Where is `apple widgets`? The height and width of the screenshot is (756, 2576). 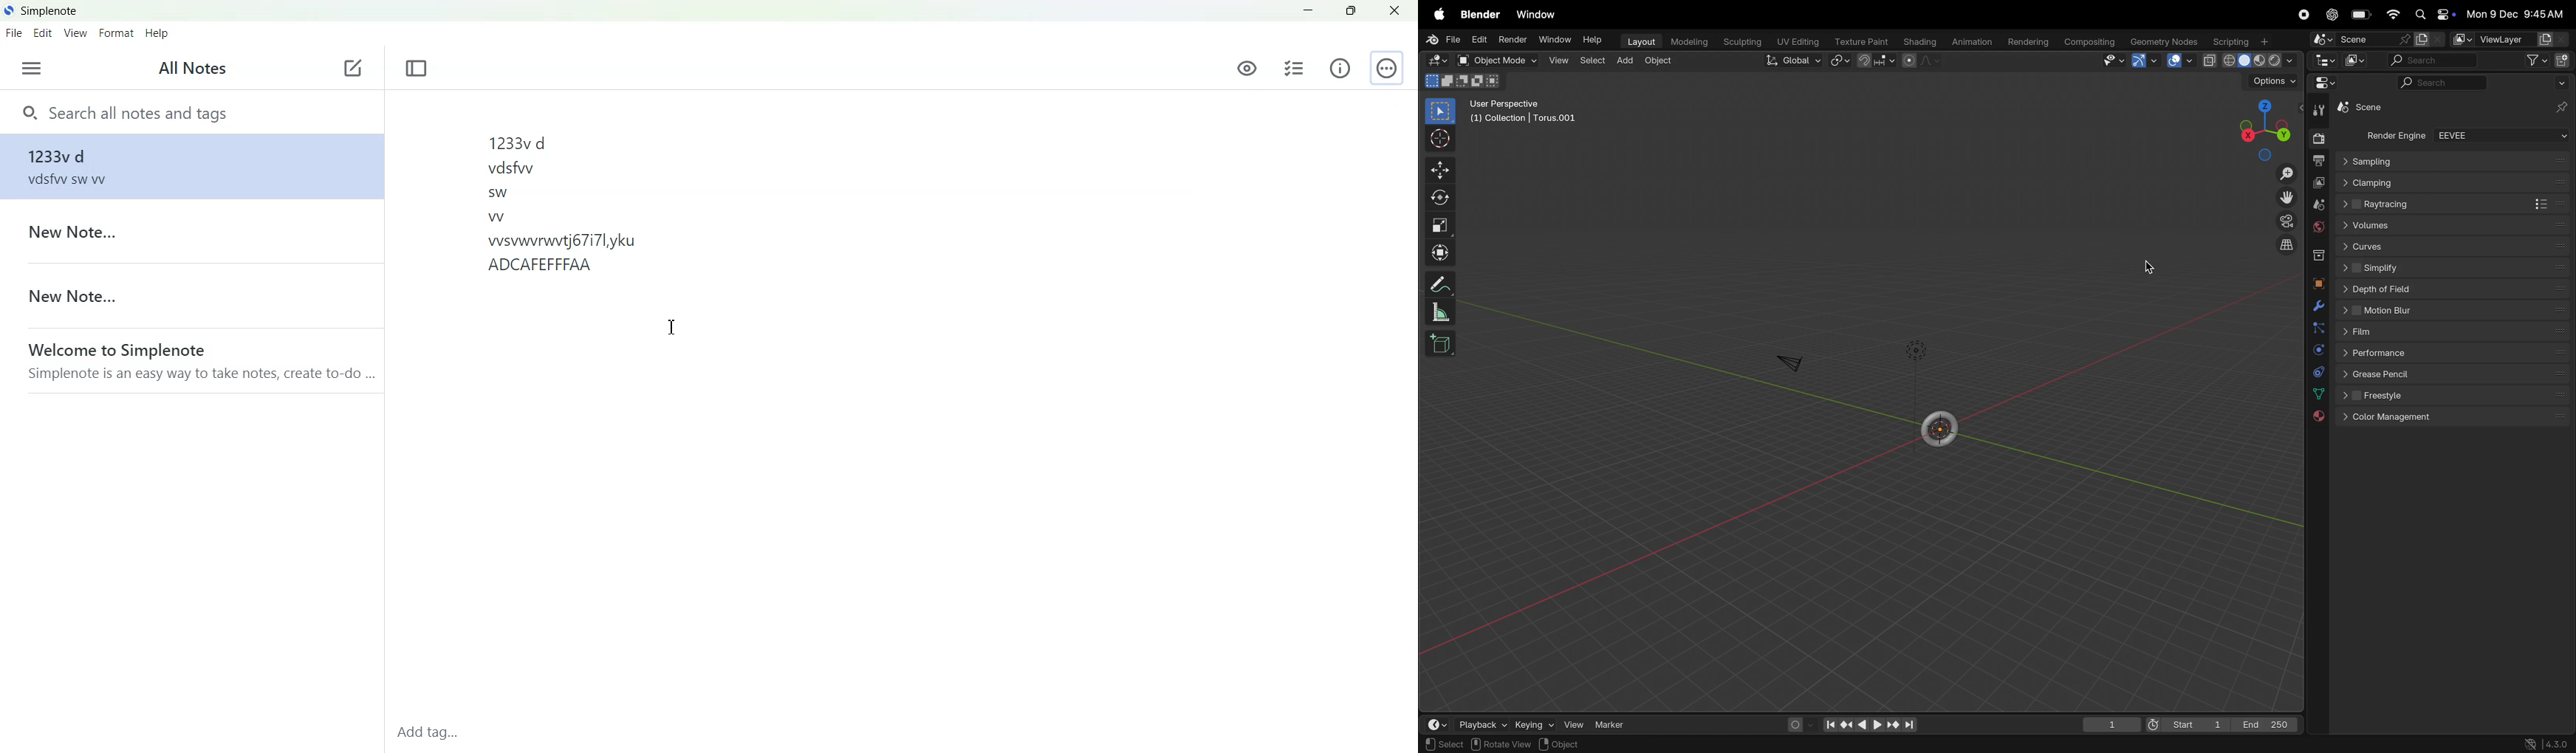 apple widgets is located at coordinates (2434, 13).